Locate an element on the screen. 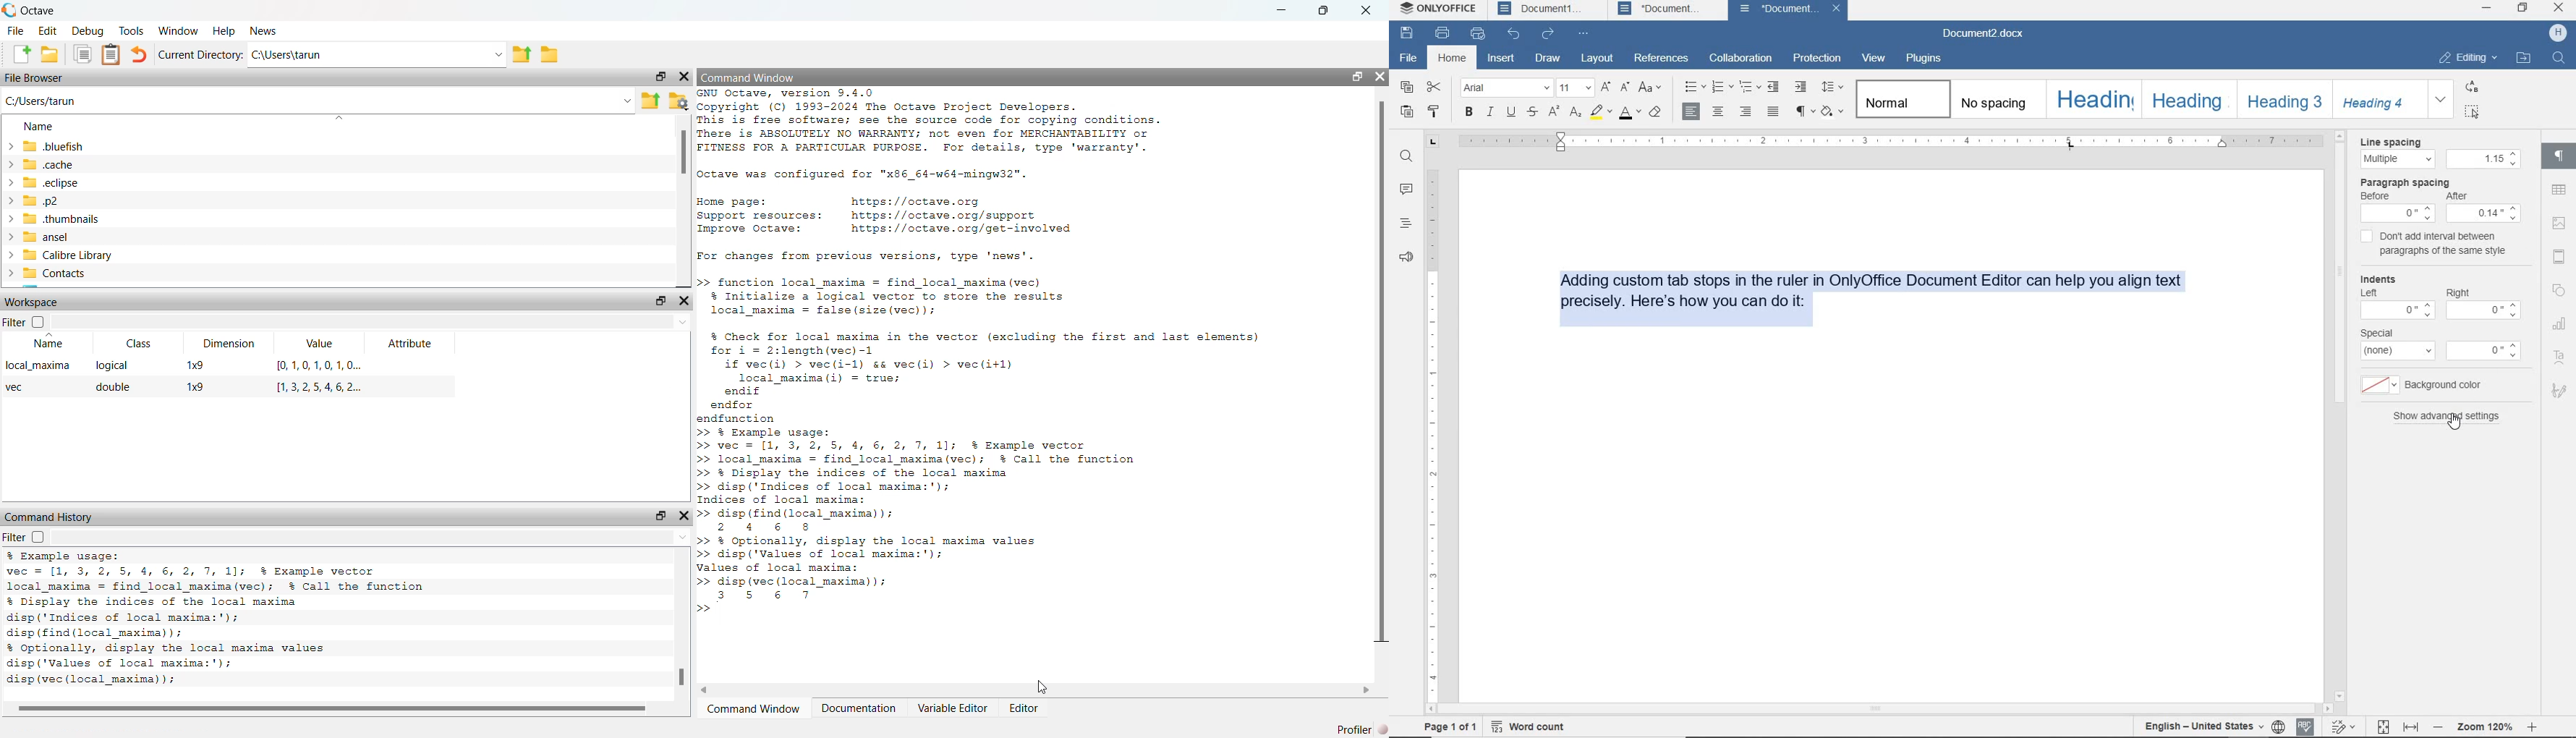 This screenshot has width=2576, height=756. menu is located at coordinates (2377, 384).